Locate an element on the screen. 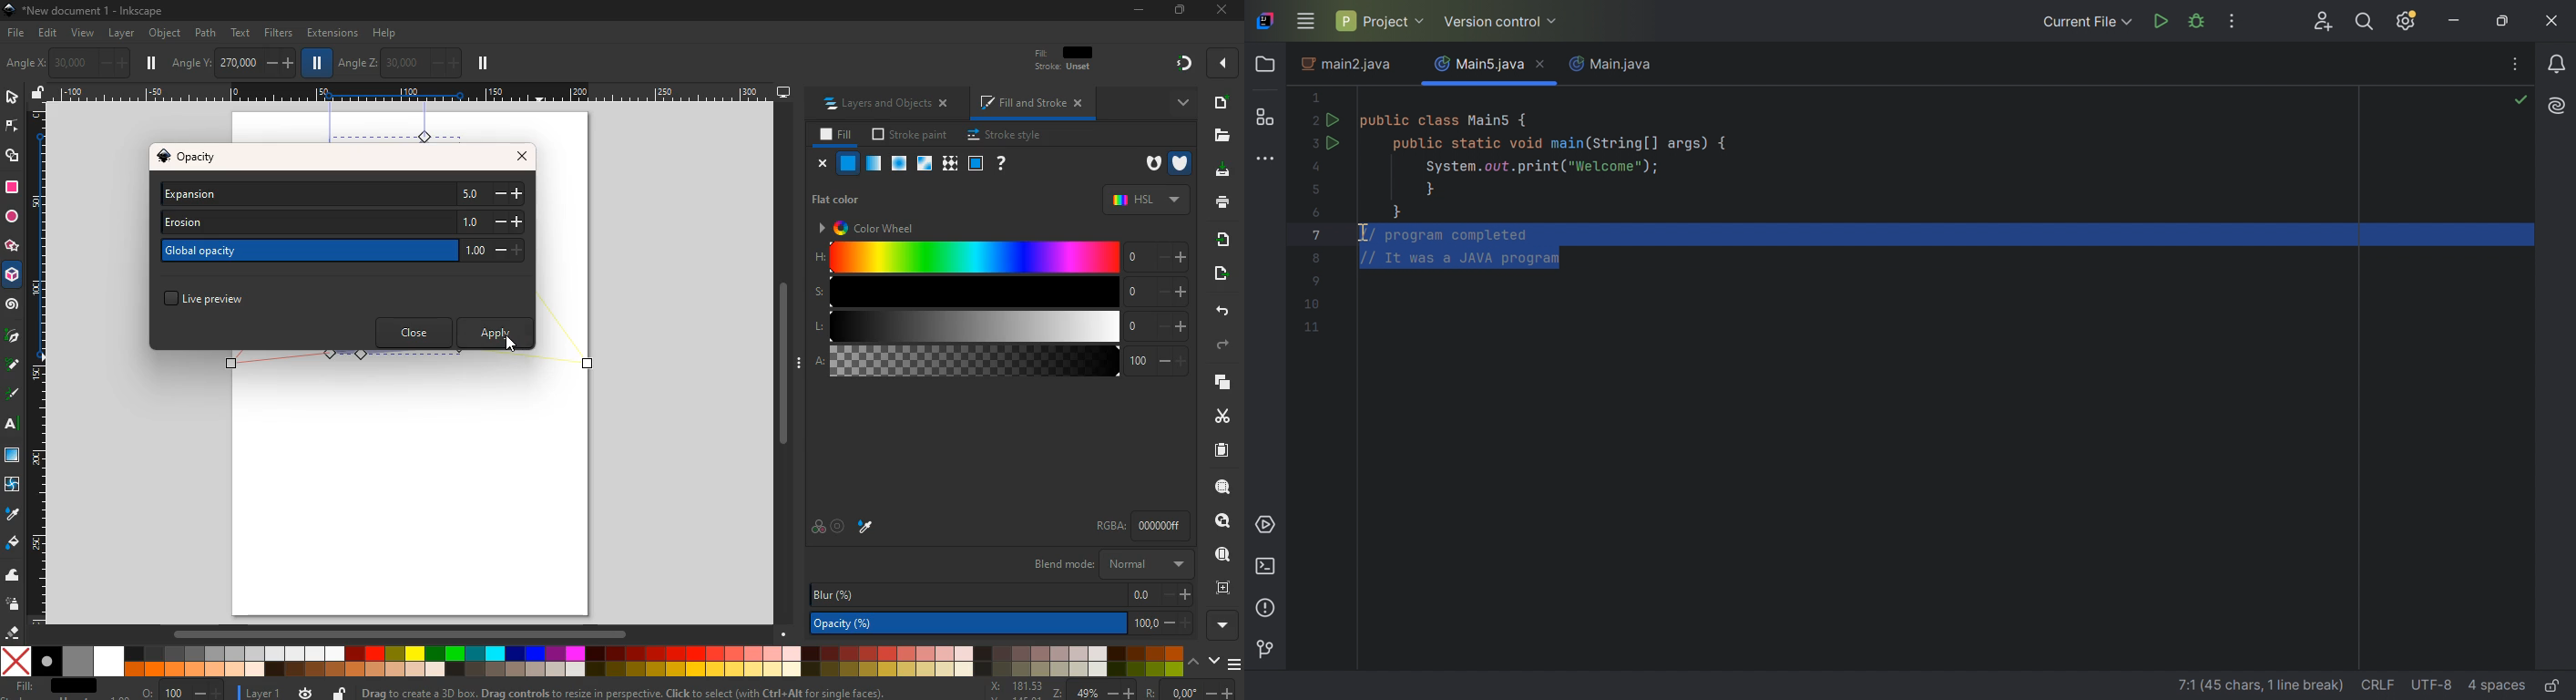 The height and width of the screenshot is (700, 2576). Restore is located at coordinates (1178, 11).